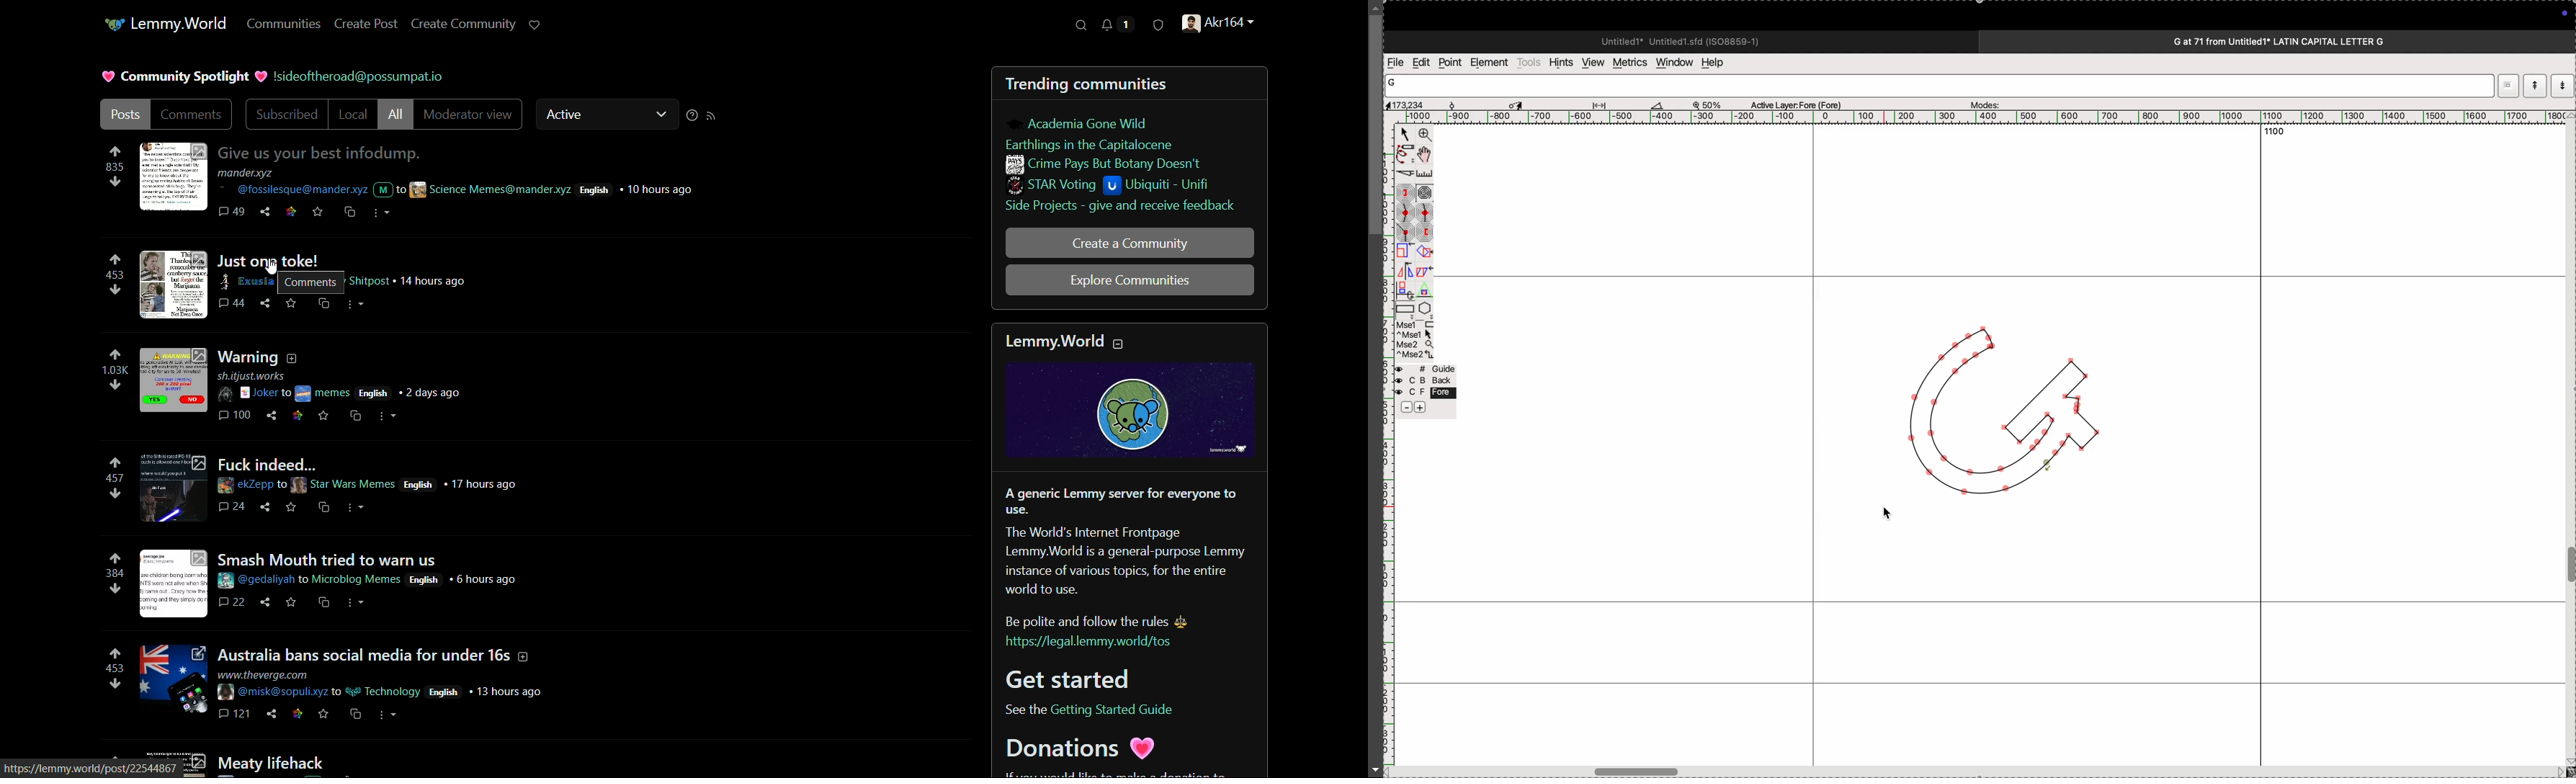 This screenshot has height=784, width=2576. What do you see at coordinates (272, 692) in the screenshot?
I see `@misk@sopuli.xyz` at bounding box center [272, 692].